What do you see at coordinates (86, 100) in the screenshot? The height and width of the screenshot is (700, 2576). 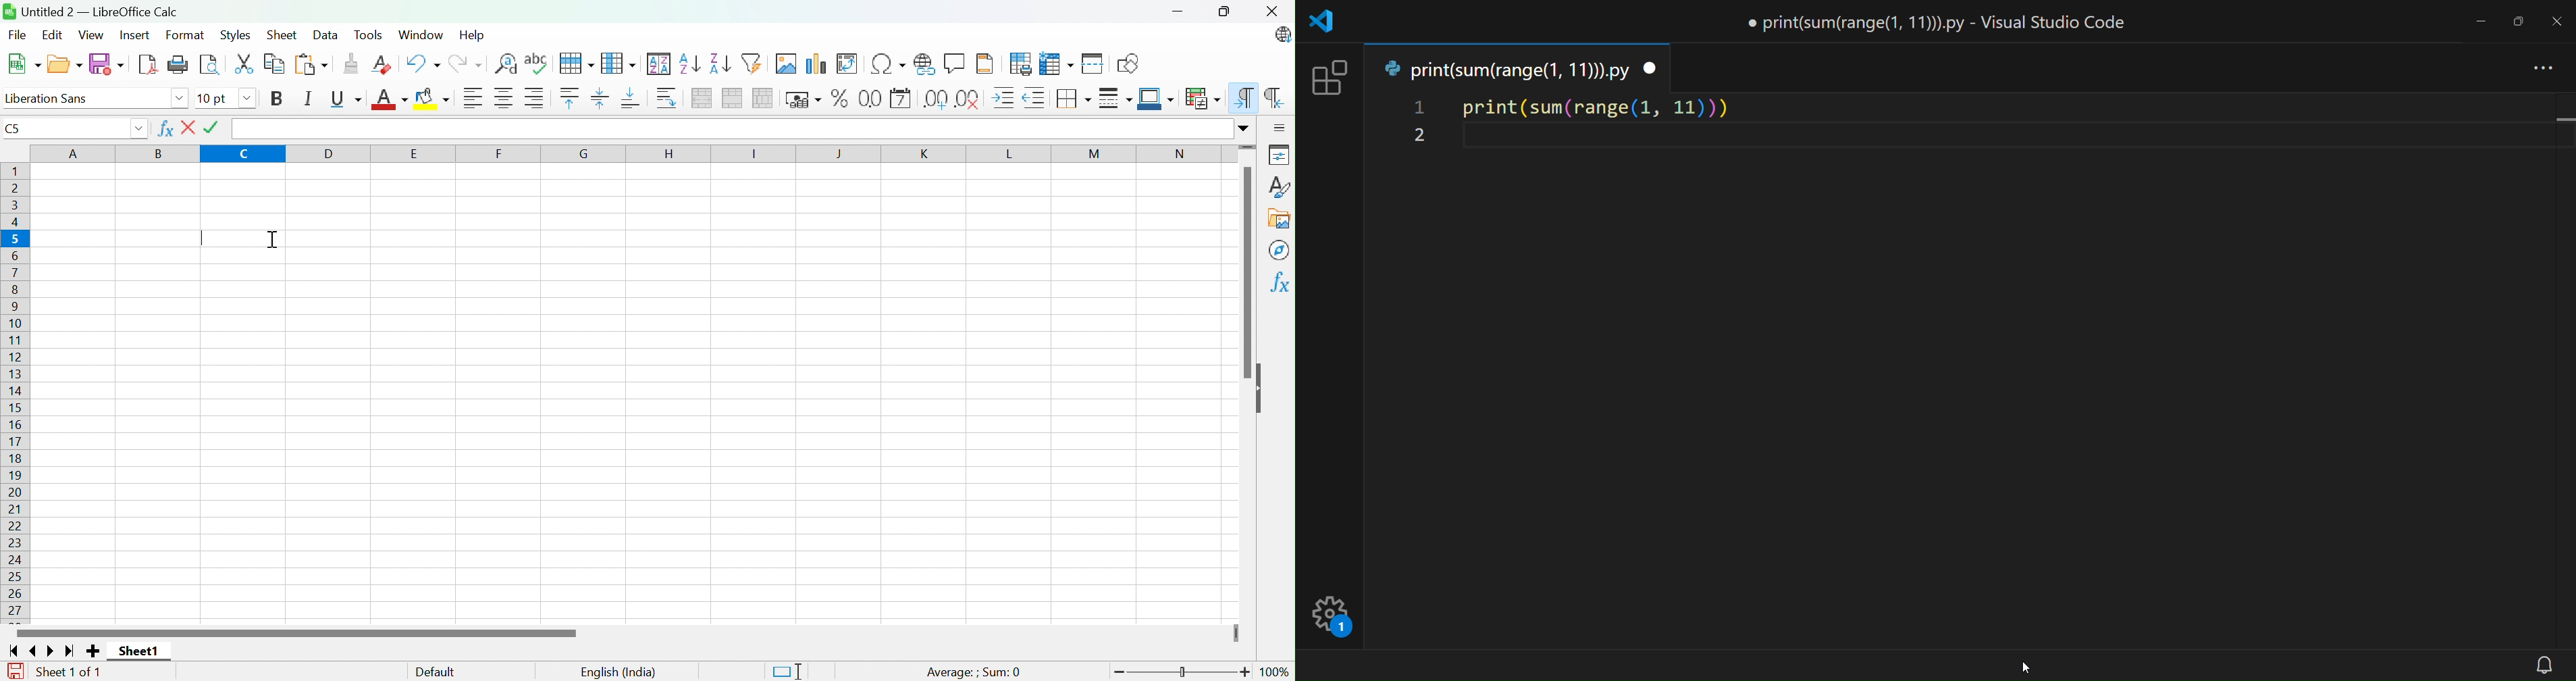 I see `Font name` at bounding box center [86, 100].